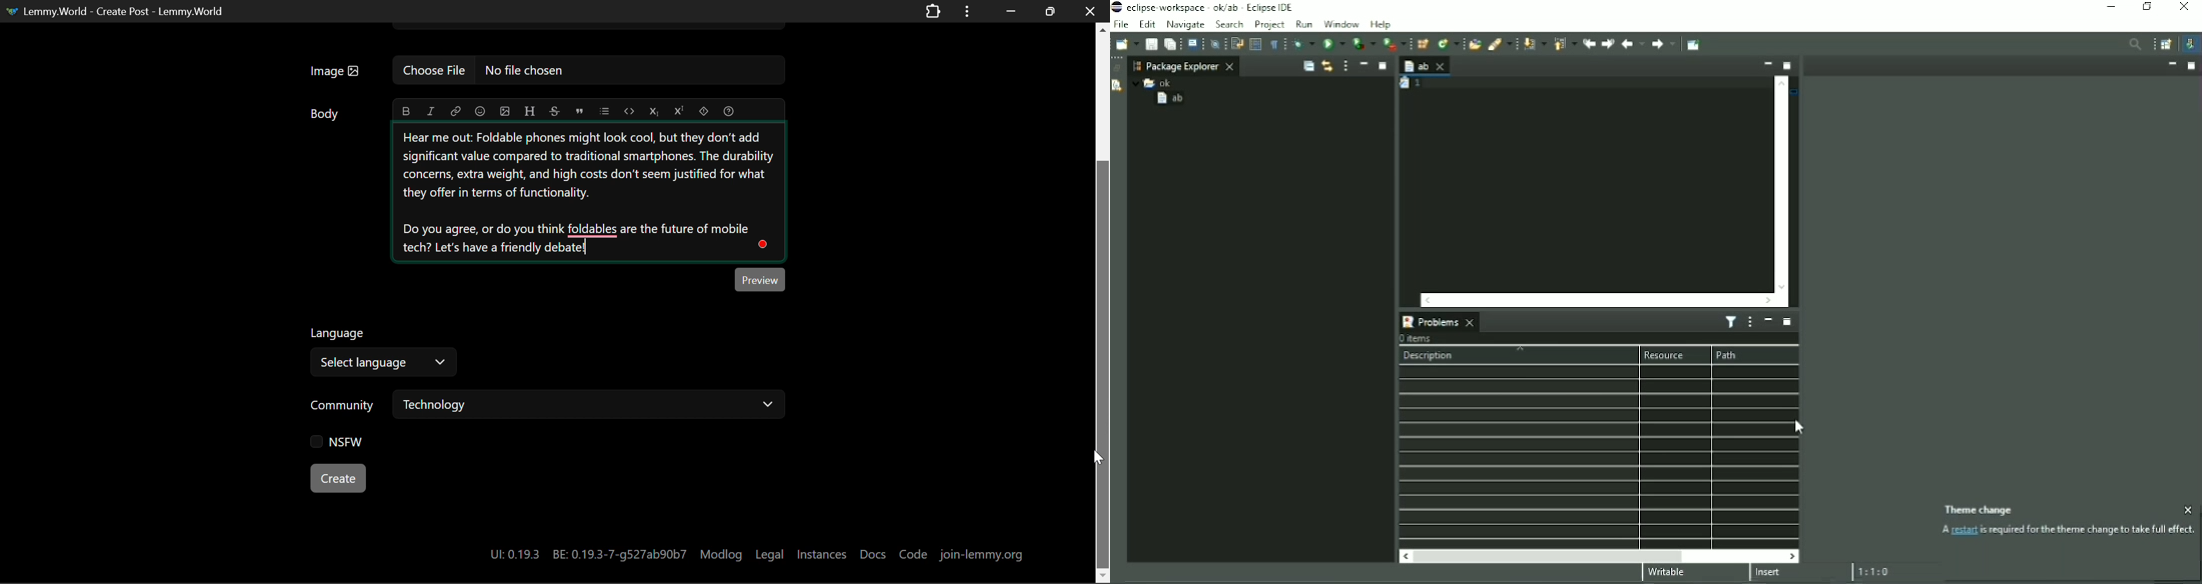  I want to click on Maximize, so click(2193, 66).